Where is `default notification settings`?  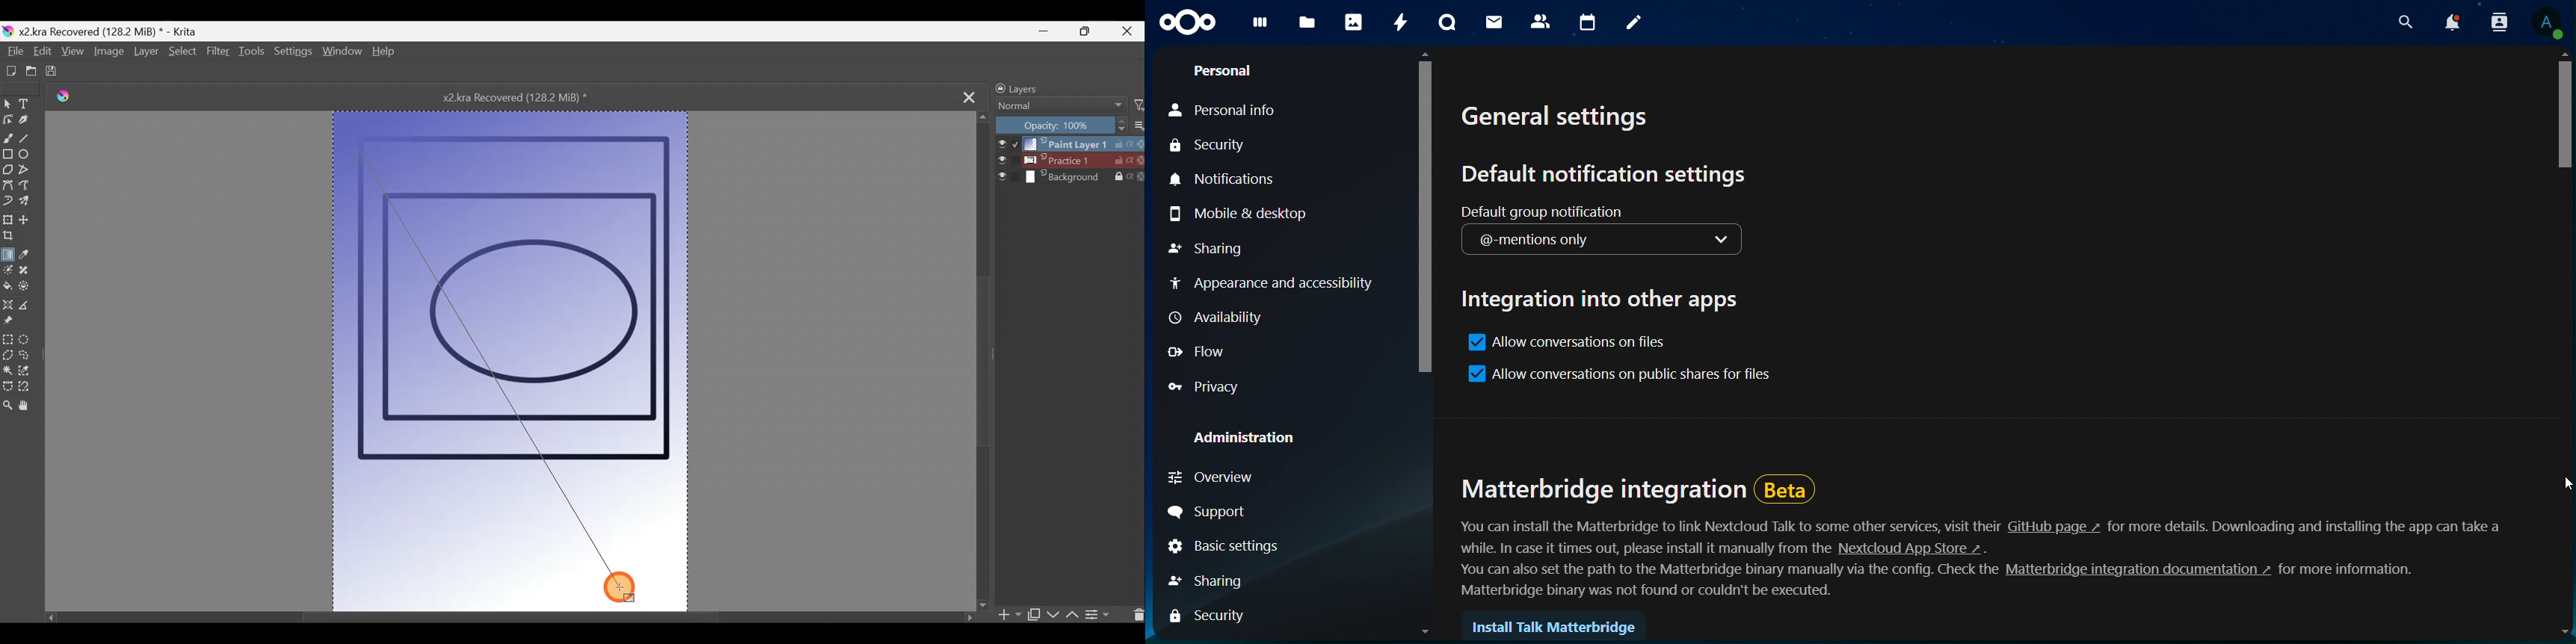
default notification settings is located at coordinates (1615, 173).